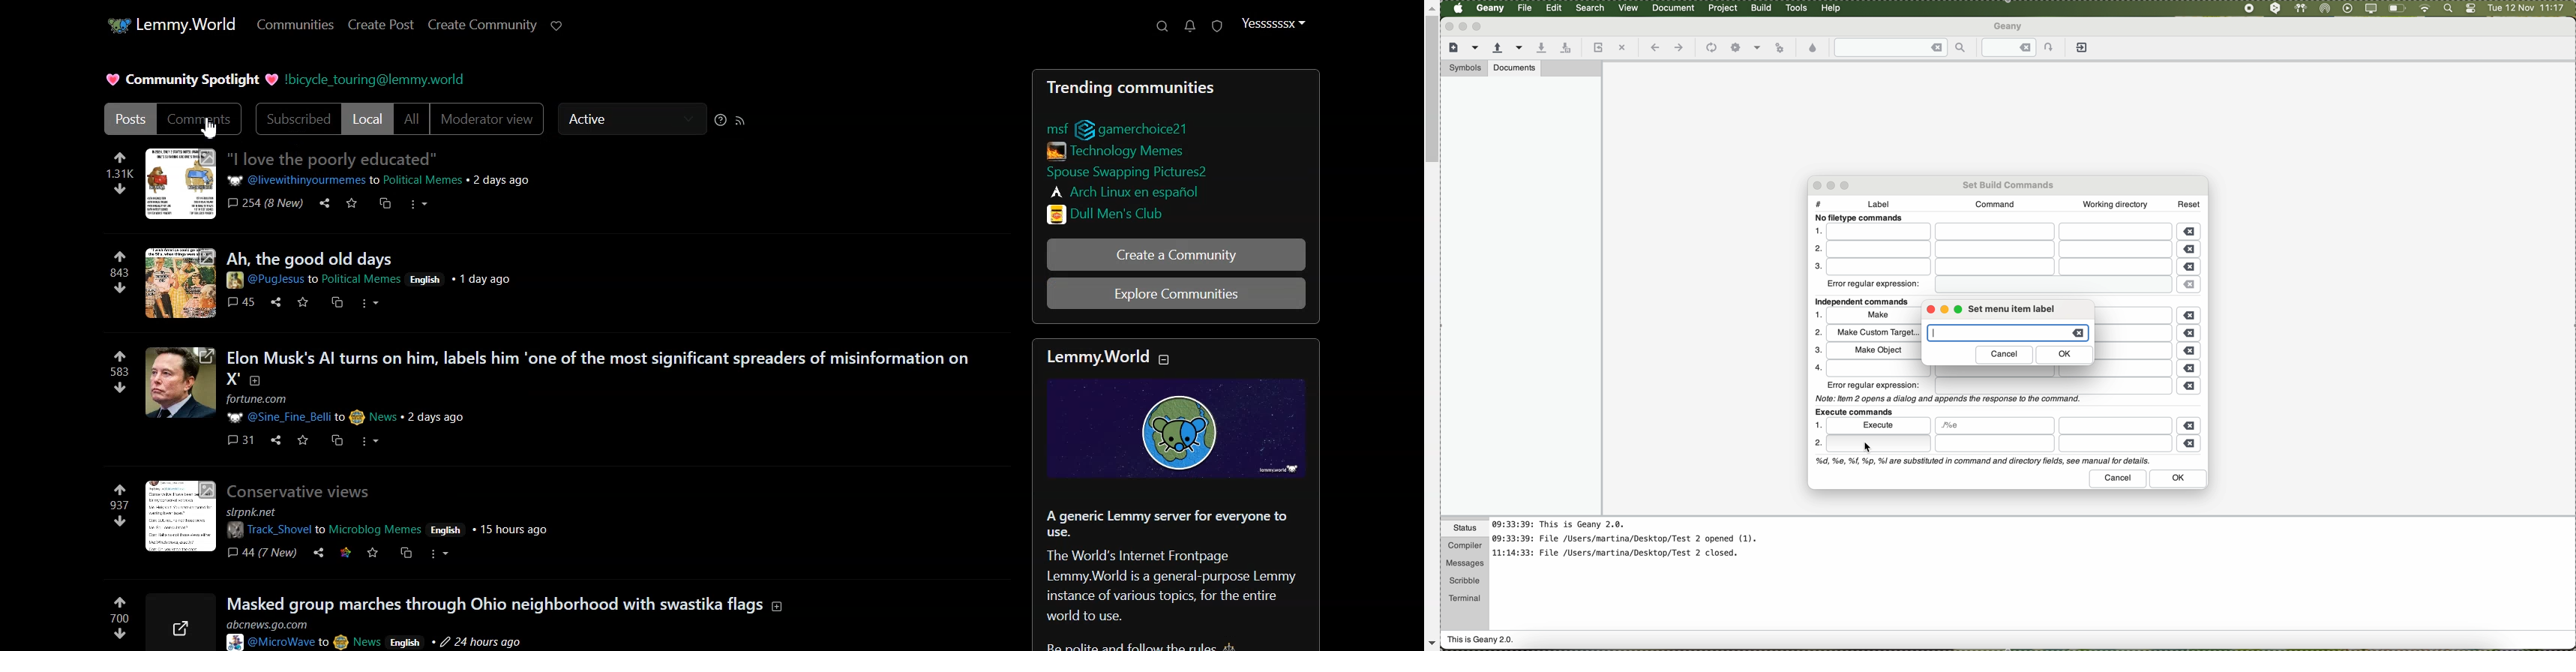  I want to click on more, so click(367, 304).